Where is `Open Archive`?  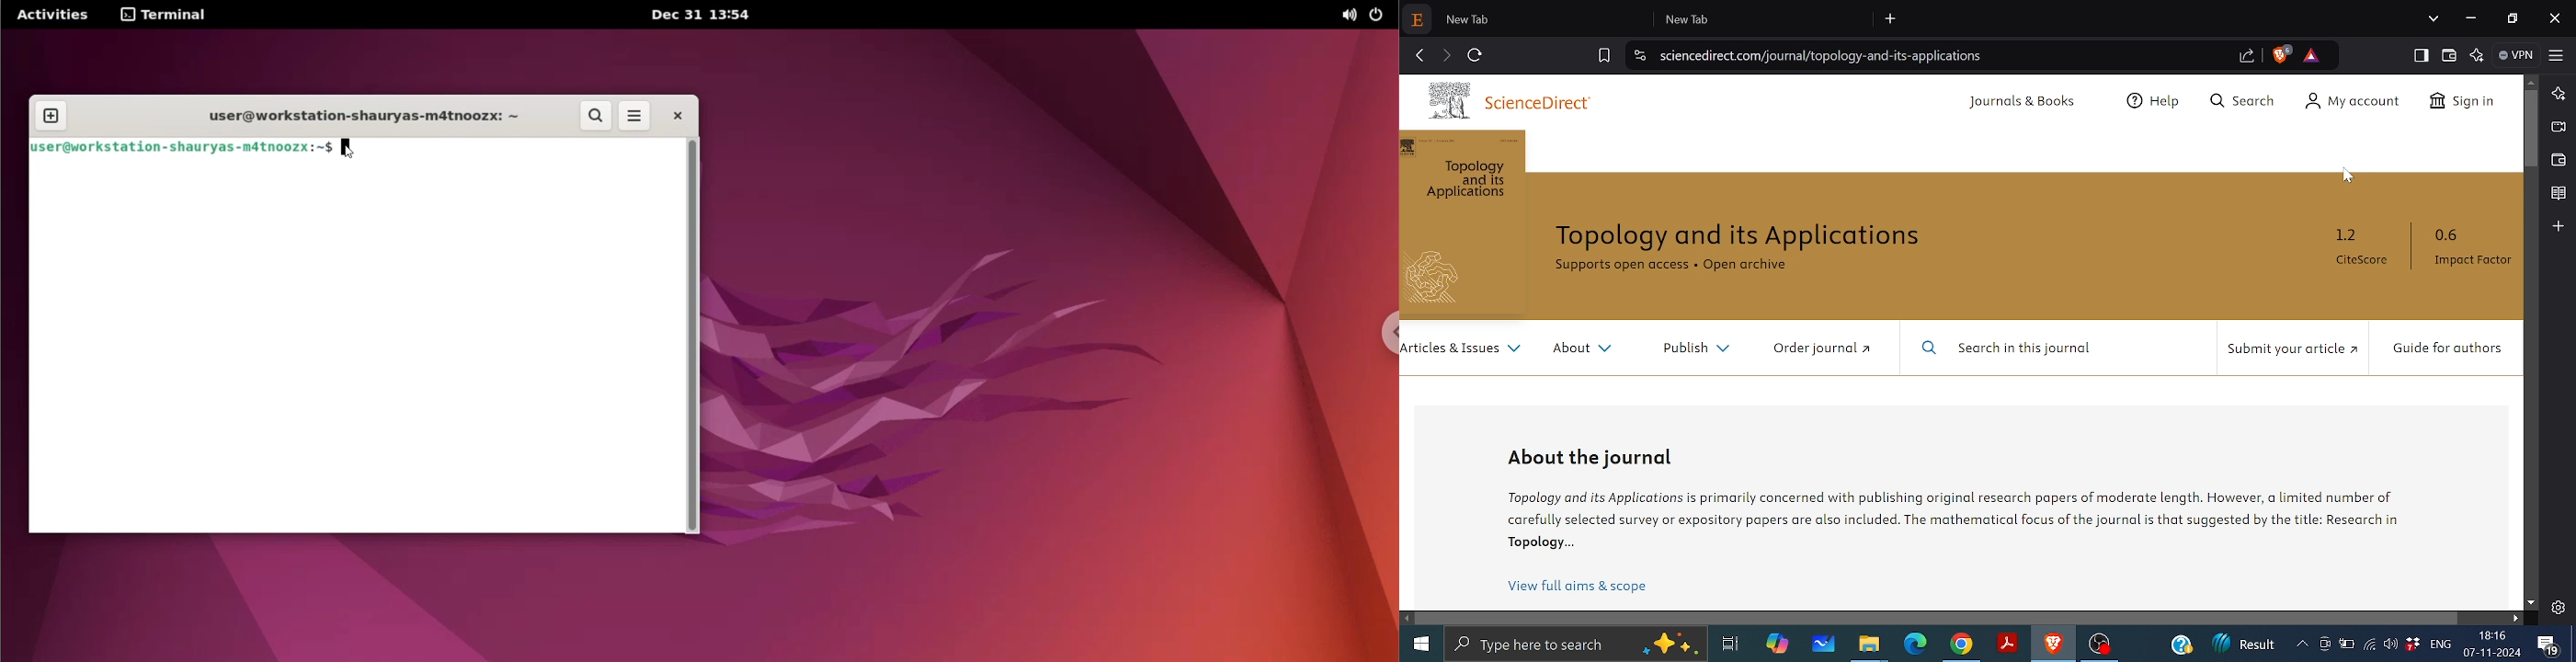 Open Archive is located at coordinates (1753, 267).